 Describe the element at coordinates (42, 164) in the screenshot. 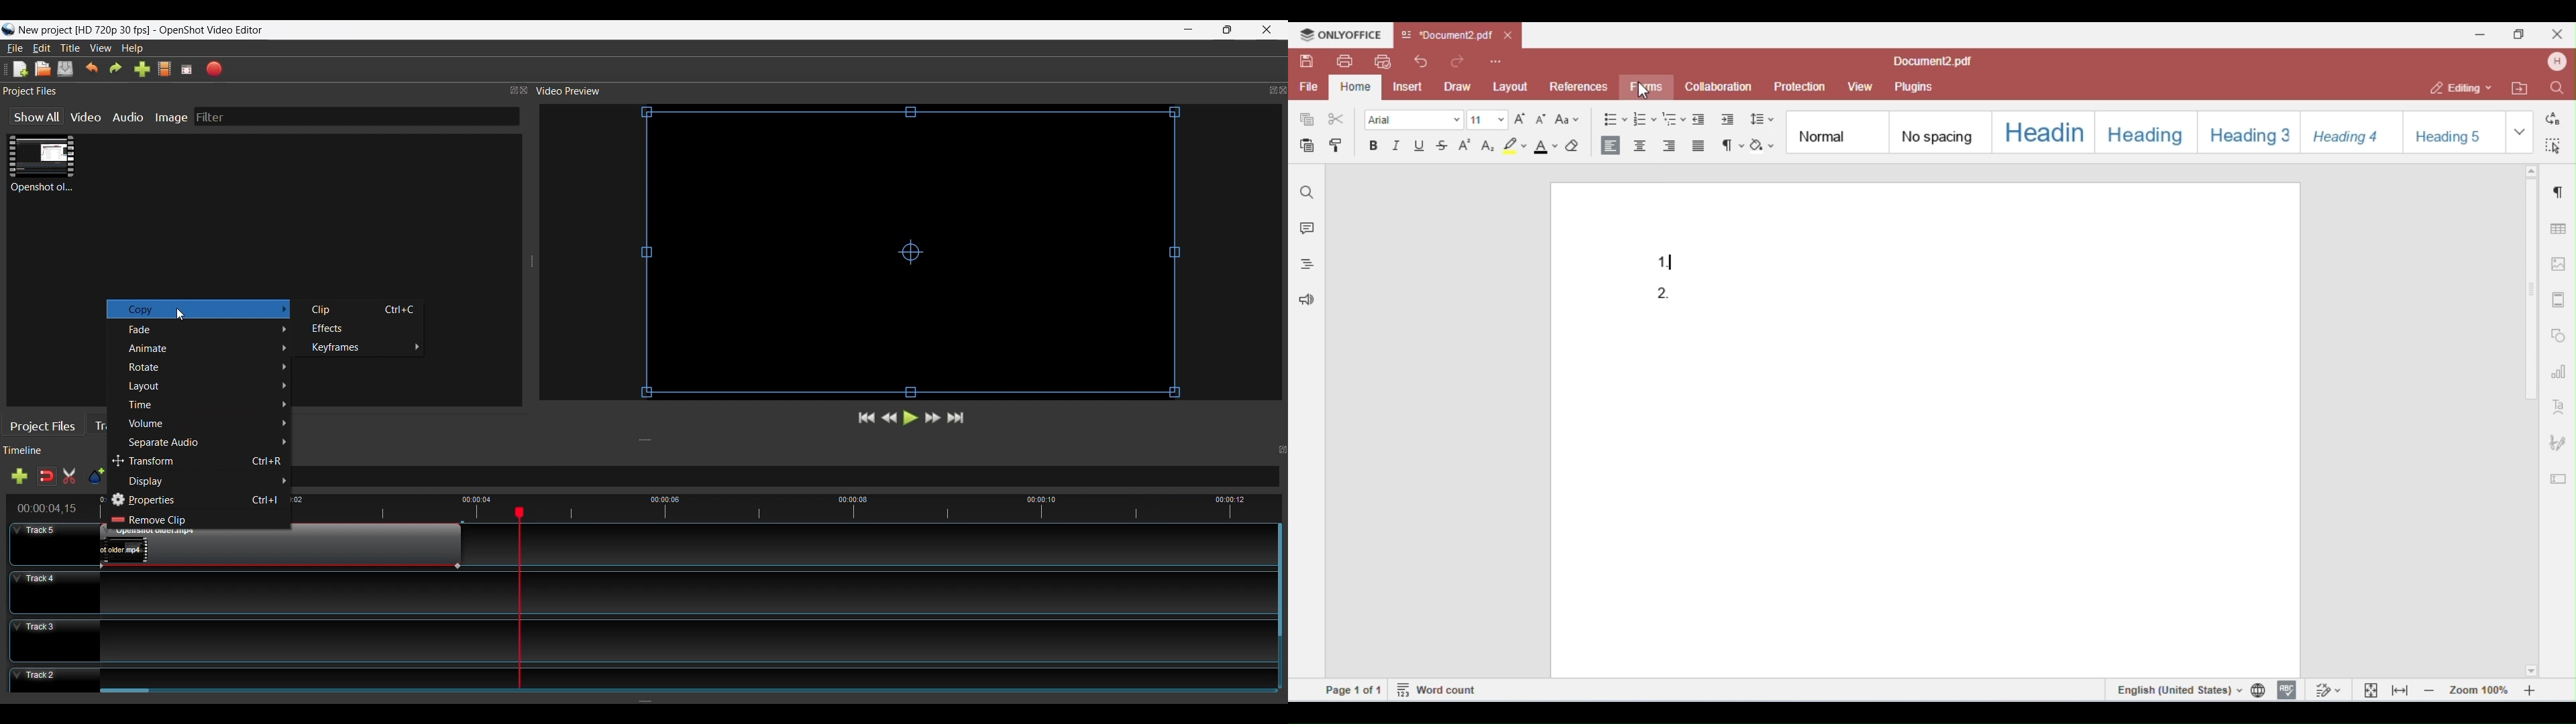

I see `Clip` at that location.